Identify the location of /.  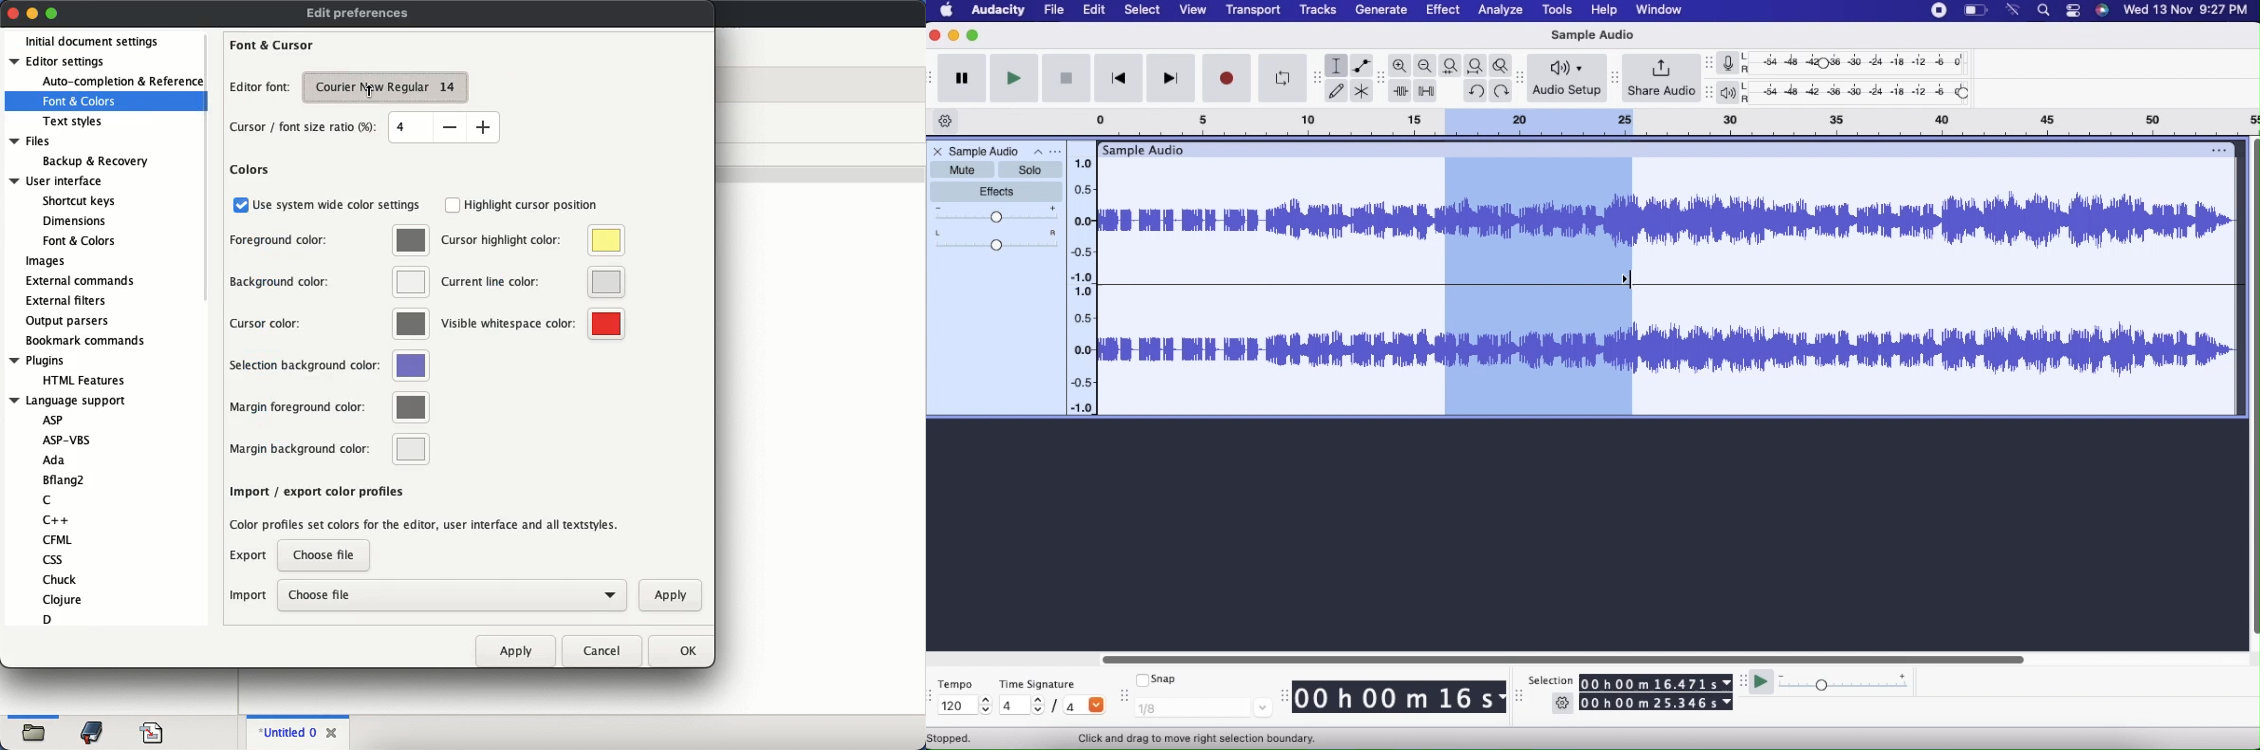
(1058, 709).